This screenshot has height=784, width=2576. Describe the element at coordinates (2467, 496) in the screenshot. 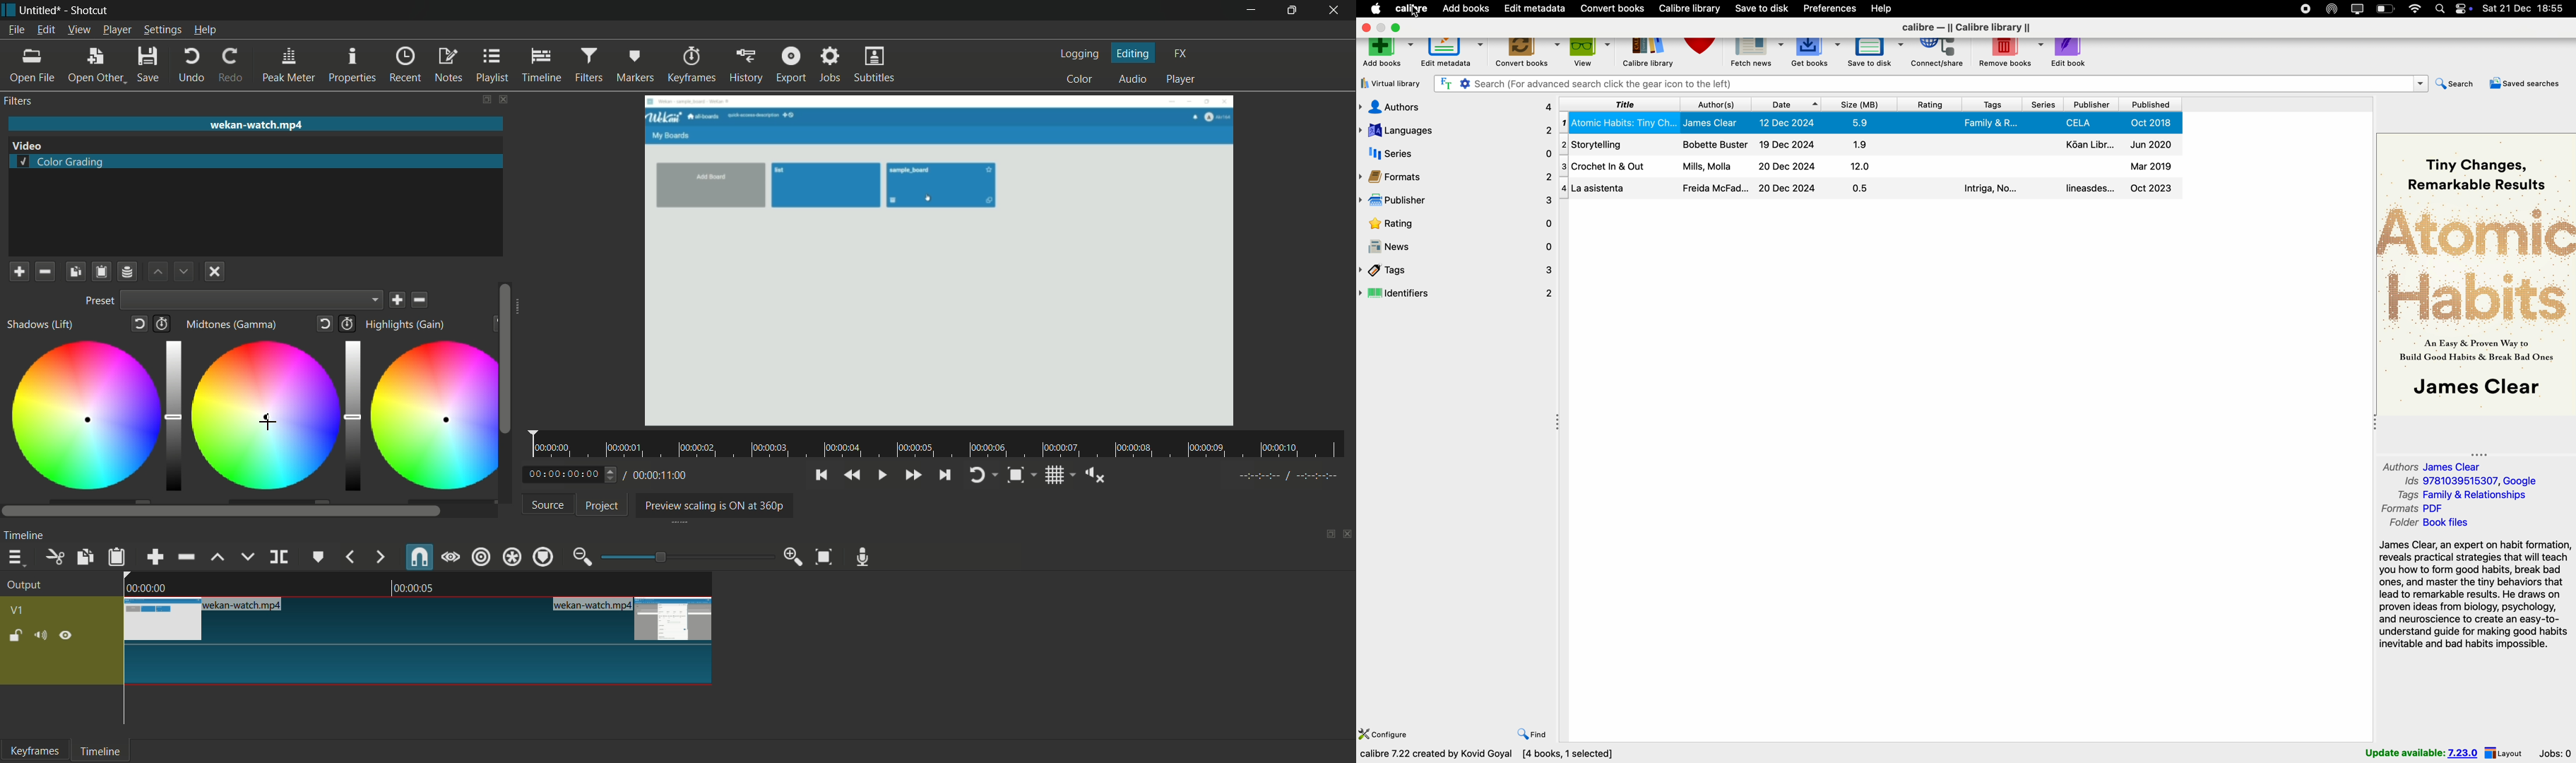

I see `tags Family & Relationships` at that location.